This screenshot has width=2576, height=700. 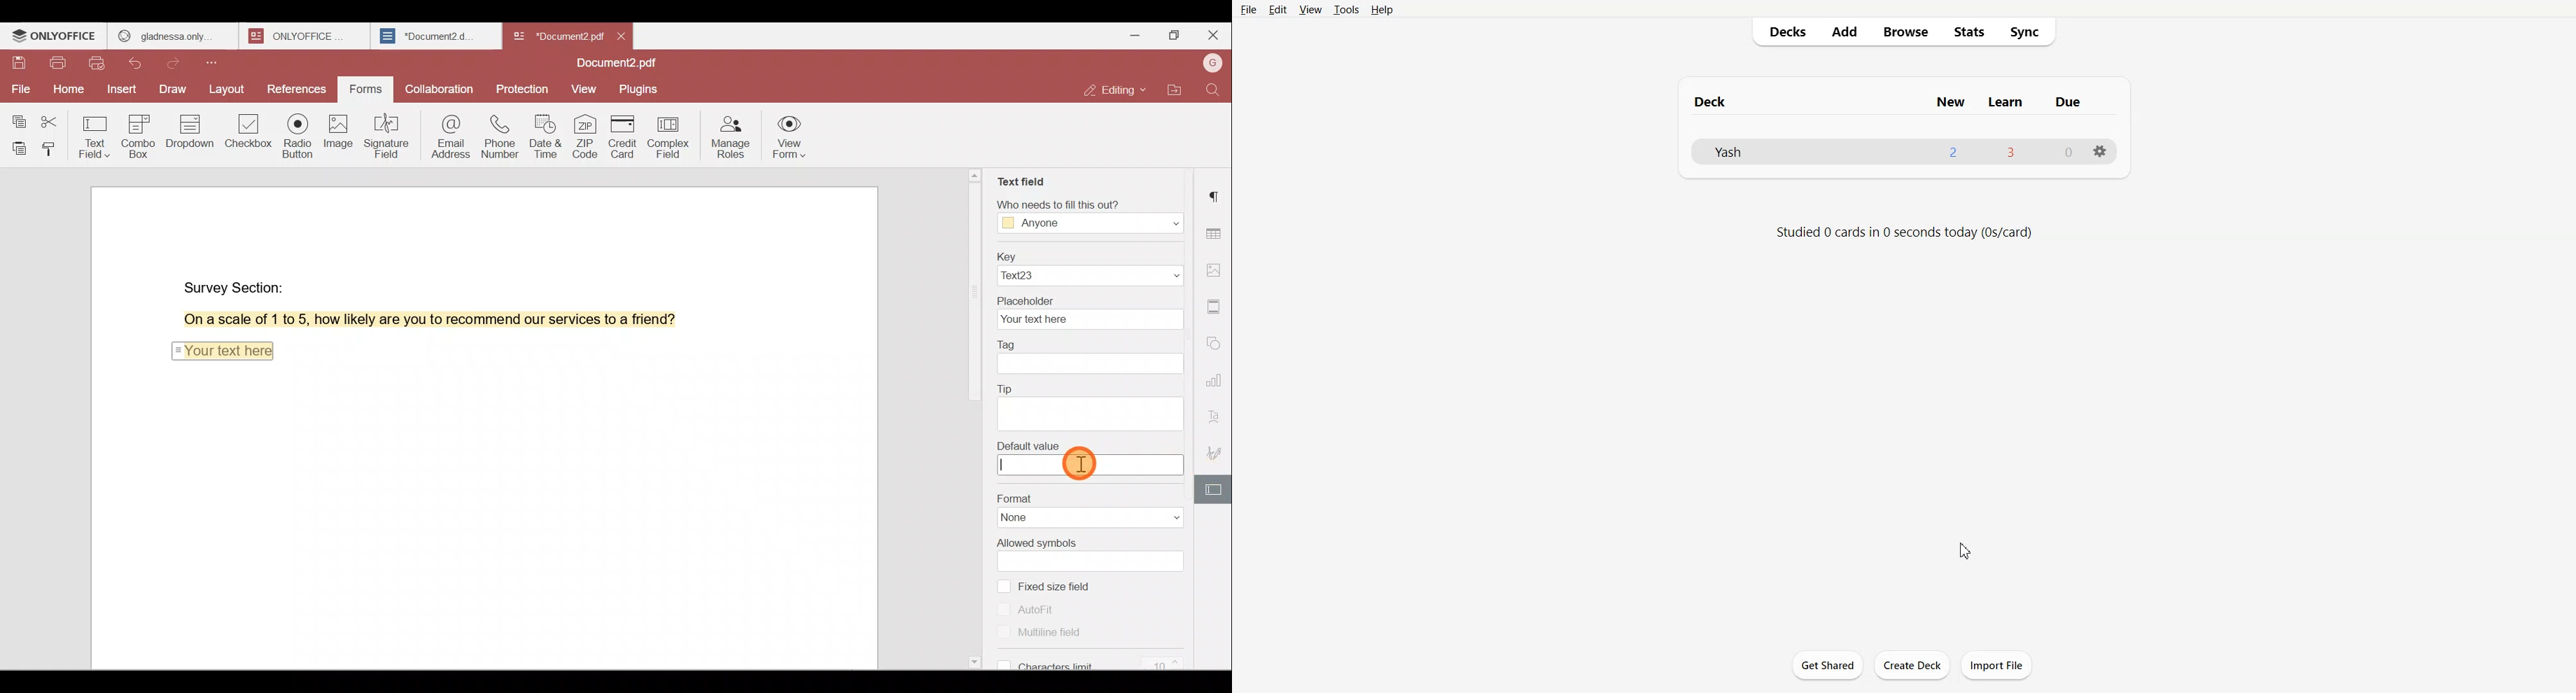 I want to click on Form settings, so click(x=1210, y=490).